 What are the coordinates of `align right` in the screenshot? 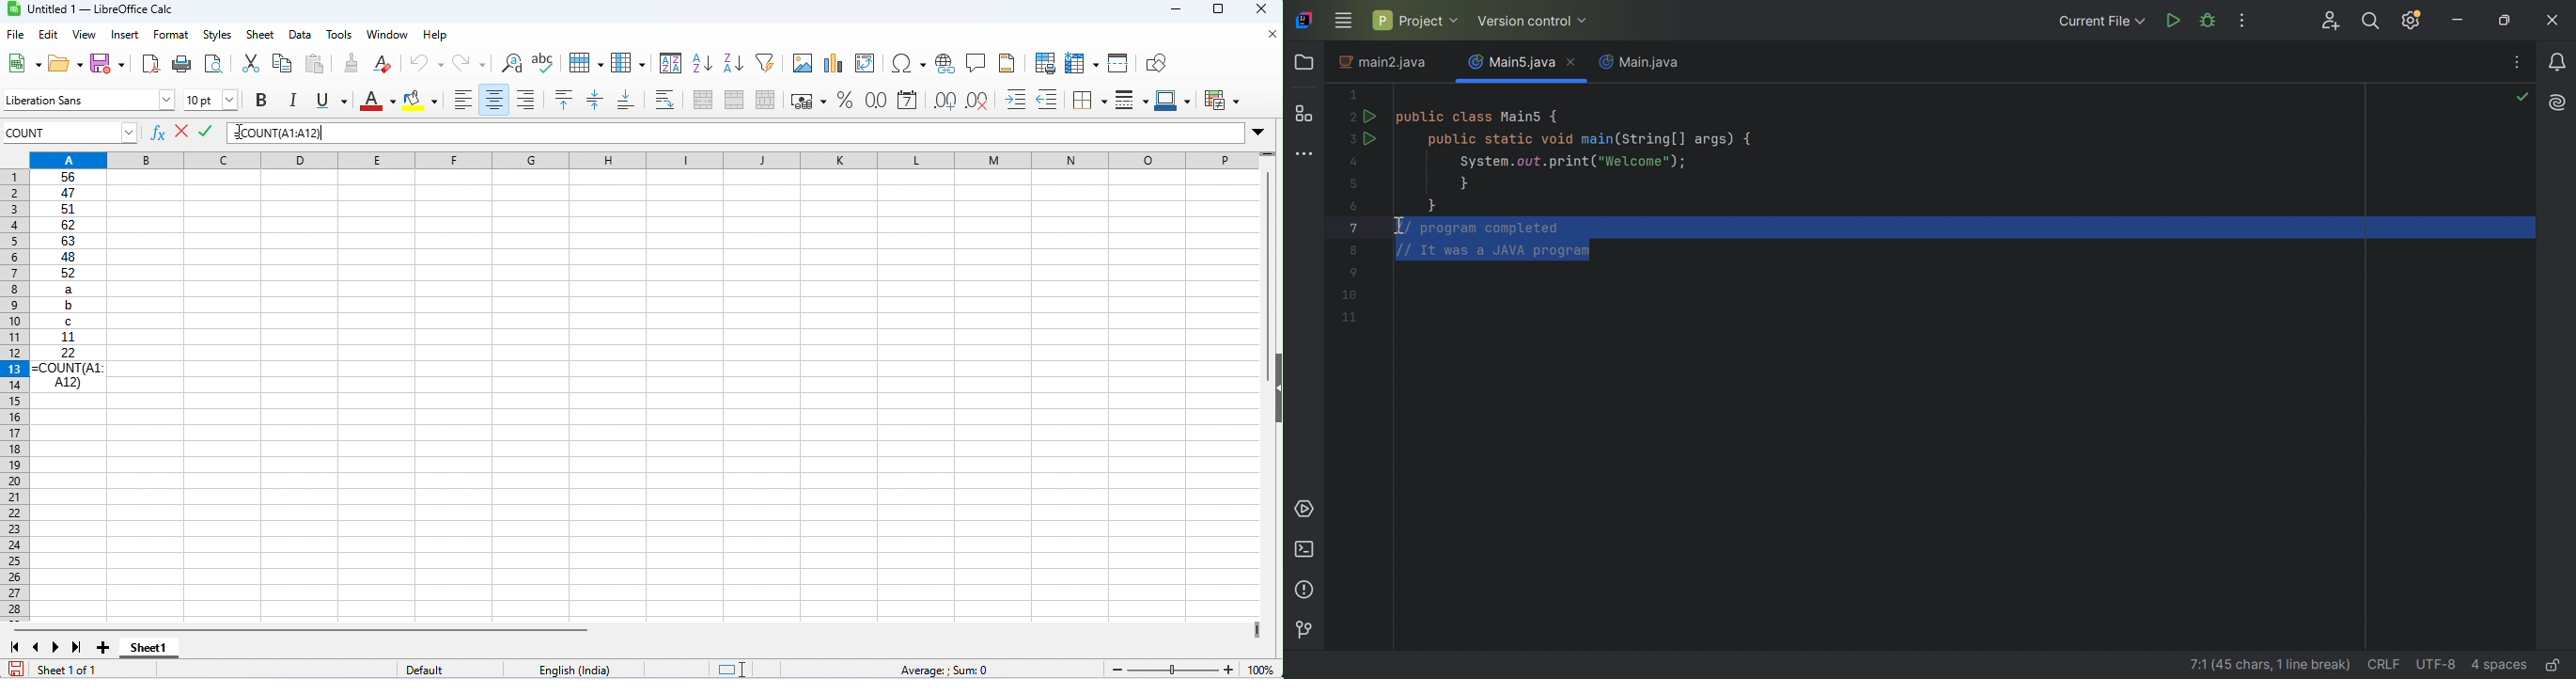 It's located at (526, 99).